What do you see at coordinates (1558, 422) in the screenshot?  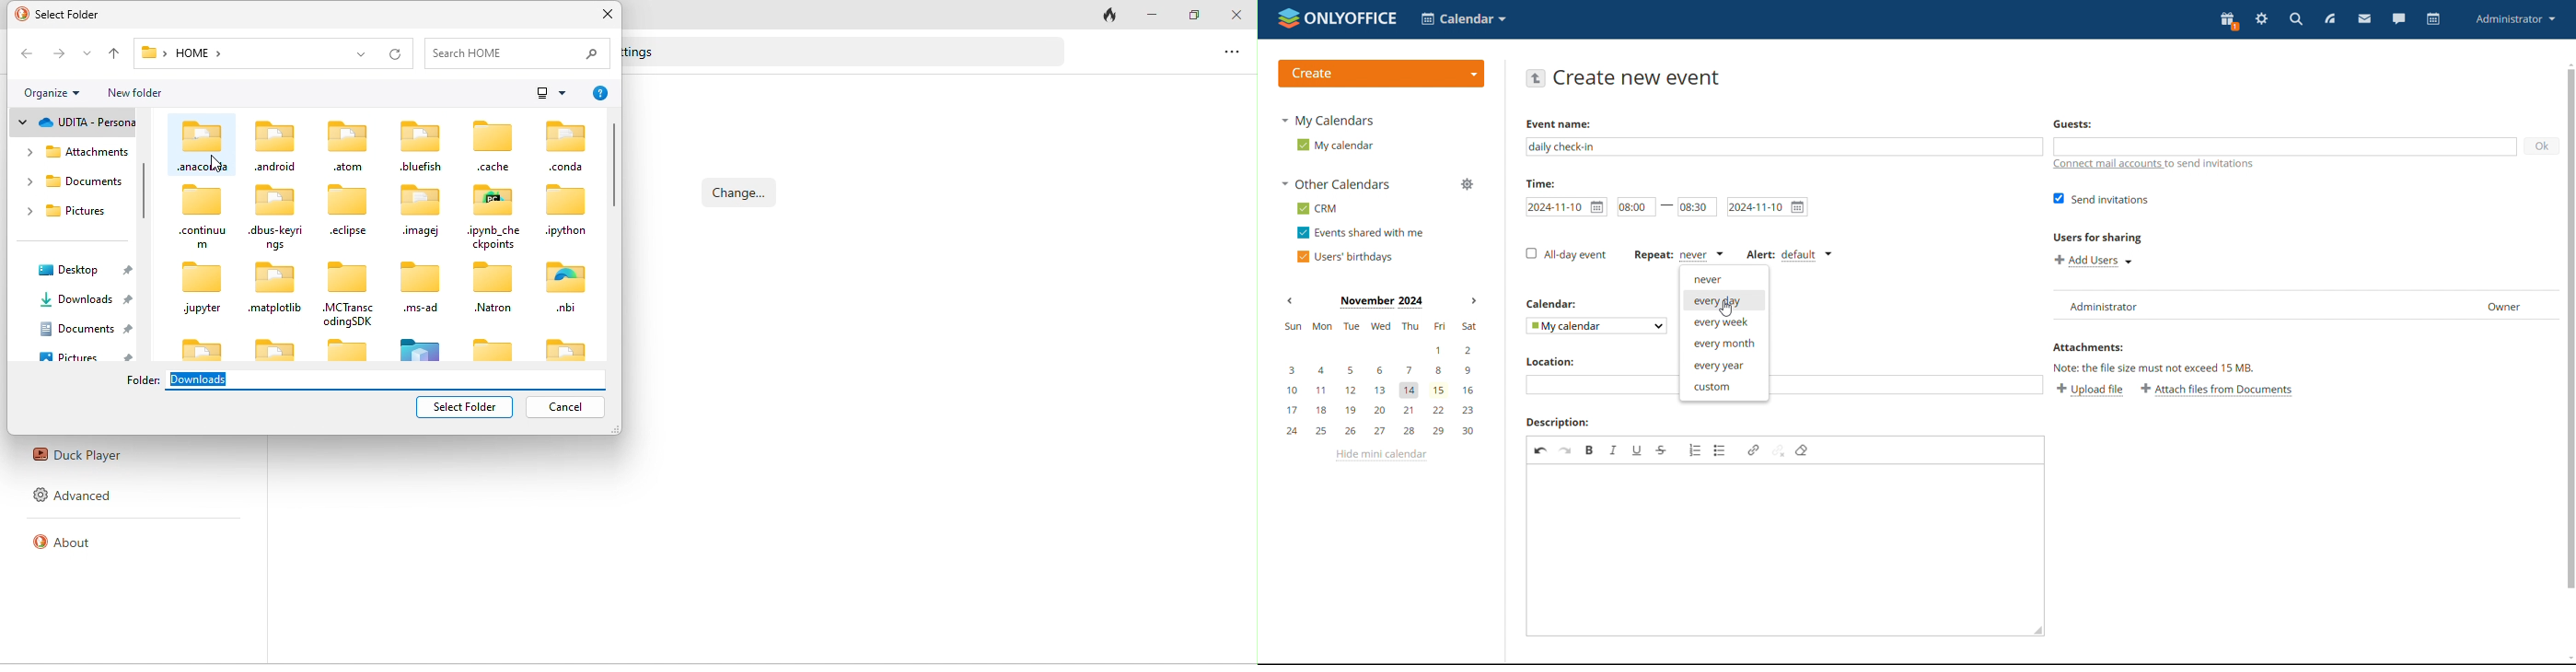 I see `description:` at bounding box center [1558, 422].